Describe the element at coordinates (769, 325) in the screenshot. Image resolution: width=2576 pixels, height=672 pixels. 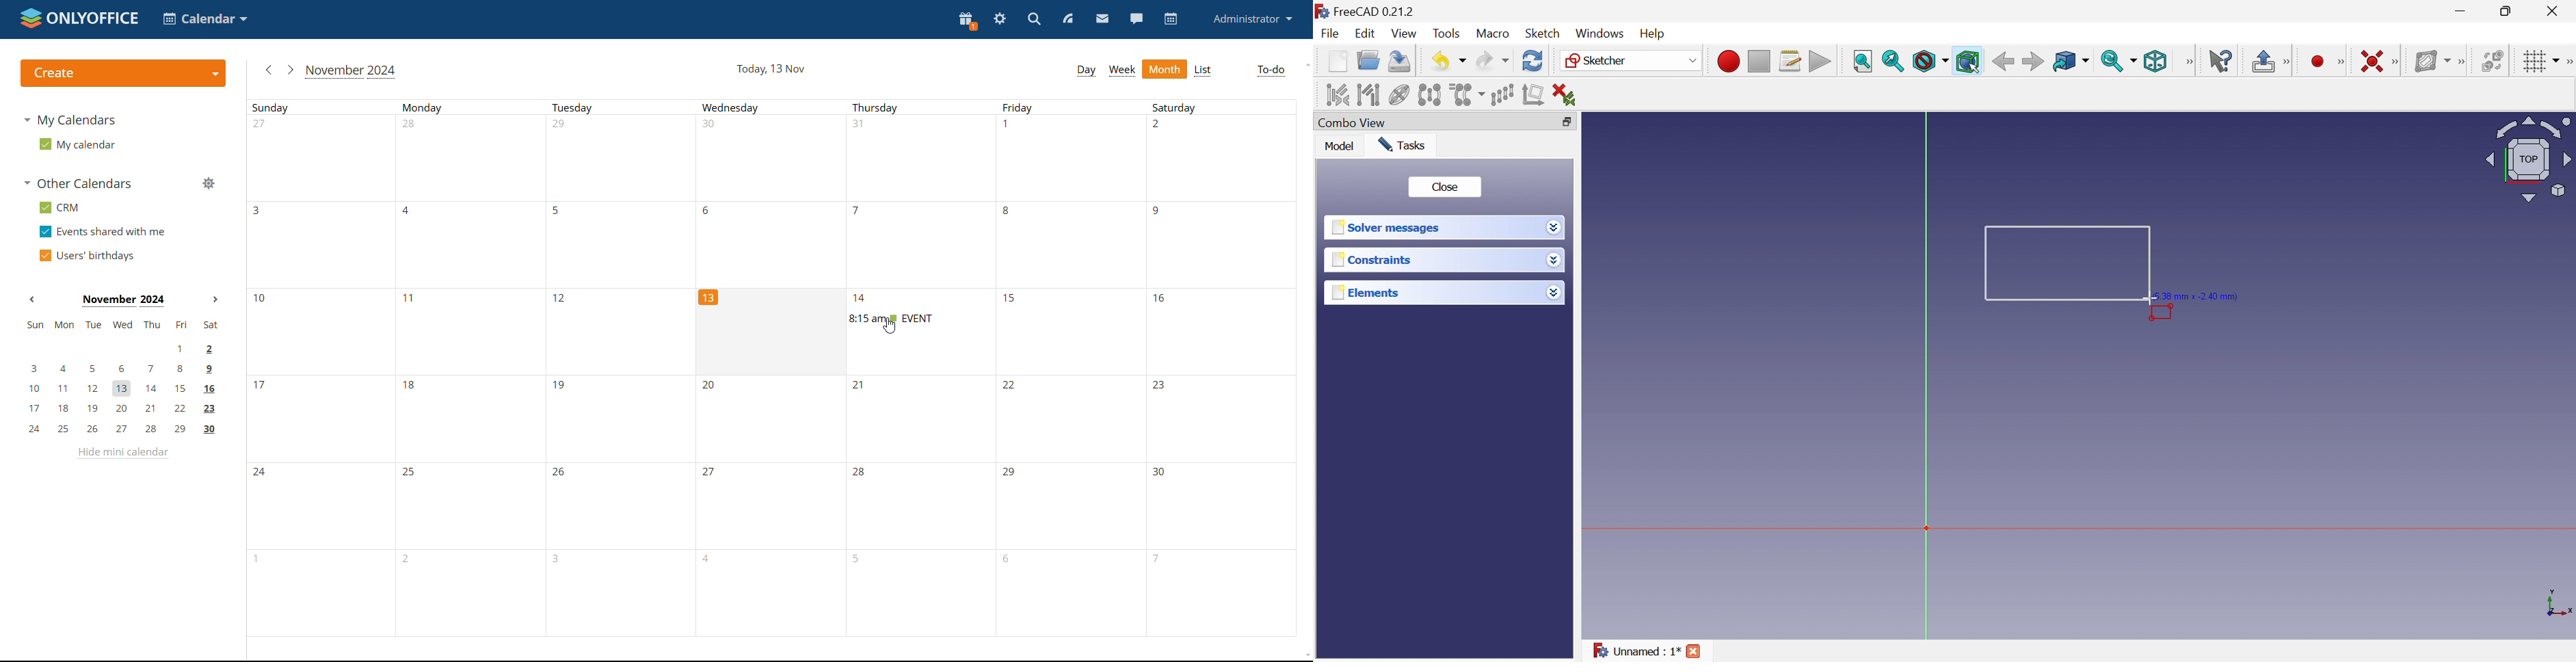
I see `current date ` at that location.